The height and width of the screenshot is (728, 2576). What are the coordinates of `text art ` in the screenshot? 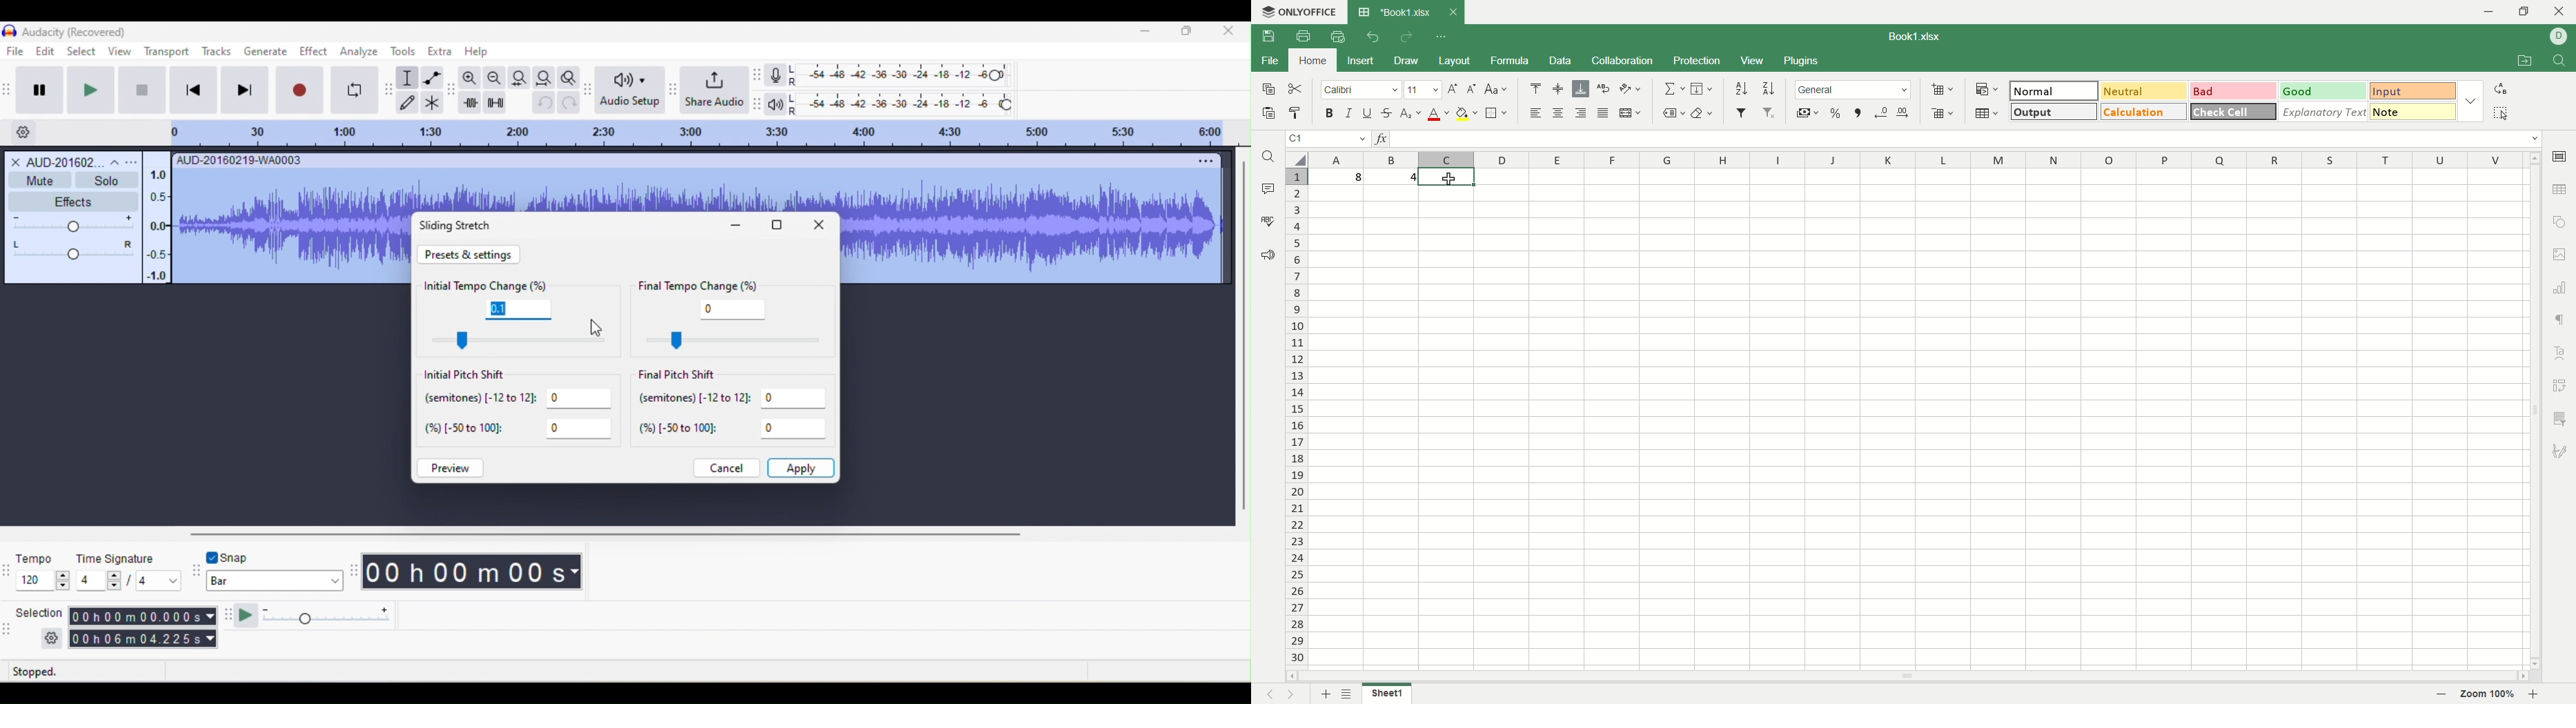 It's located at (2561, 354).